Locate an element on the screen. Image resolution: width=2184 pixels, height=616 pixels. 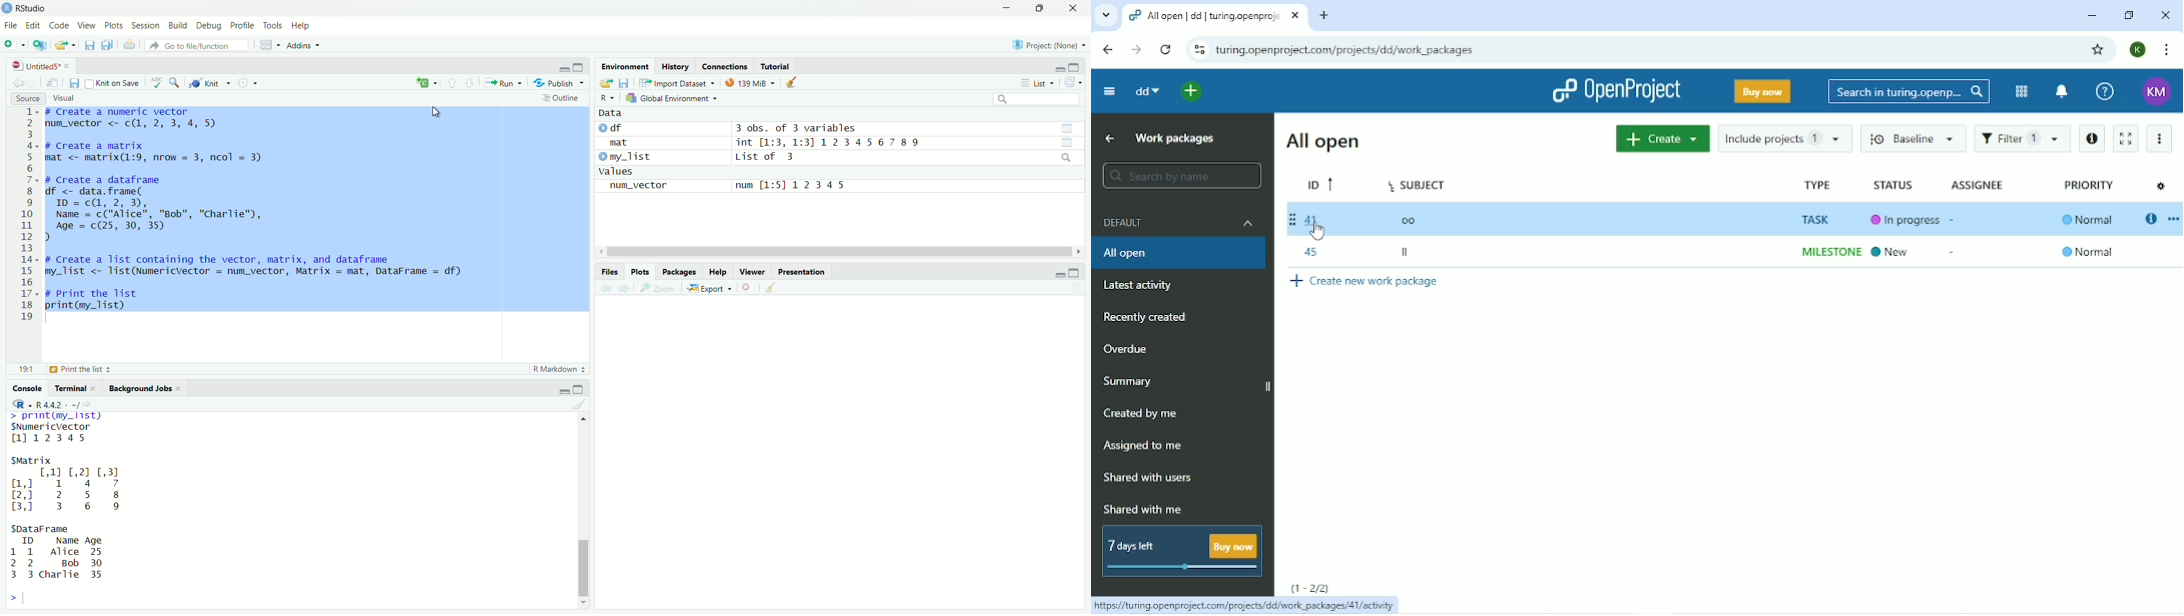
Presentation is located at coordinates (807, 271).